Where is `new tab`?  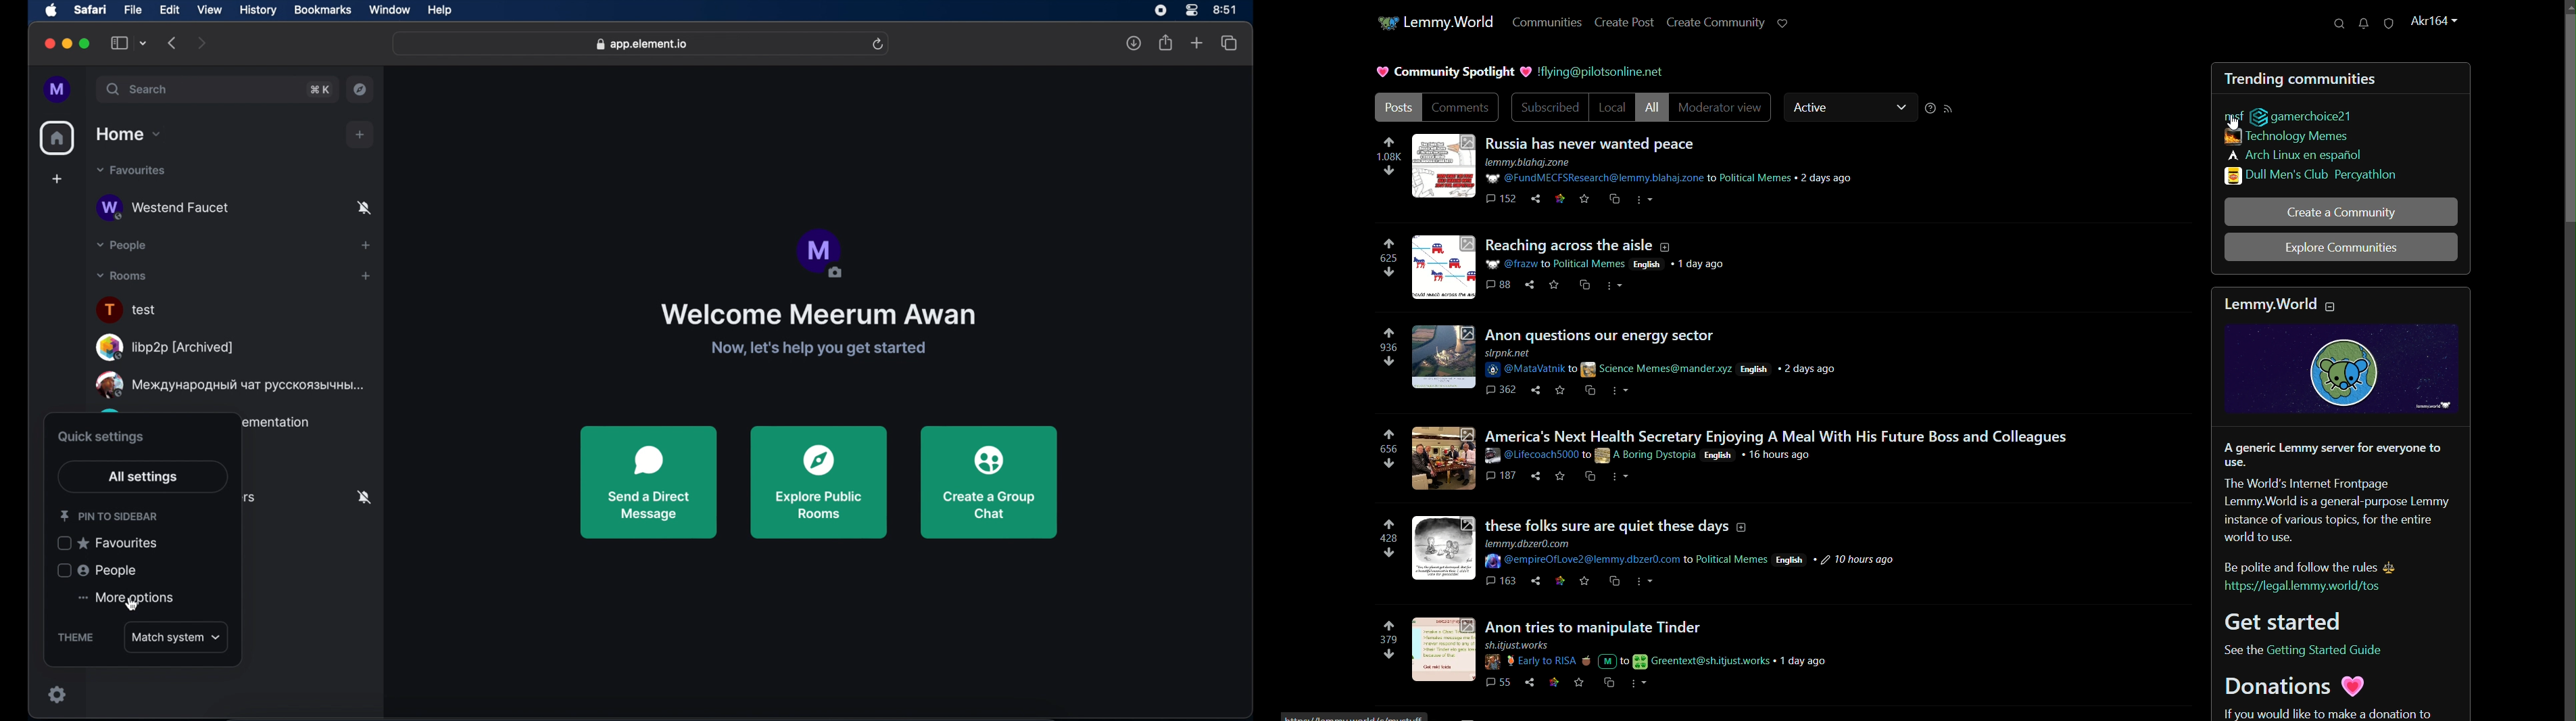
new tab is located at coordinates (1196, 41).